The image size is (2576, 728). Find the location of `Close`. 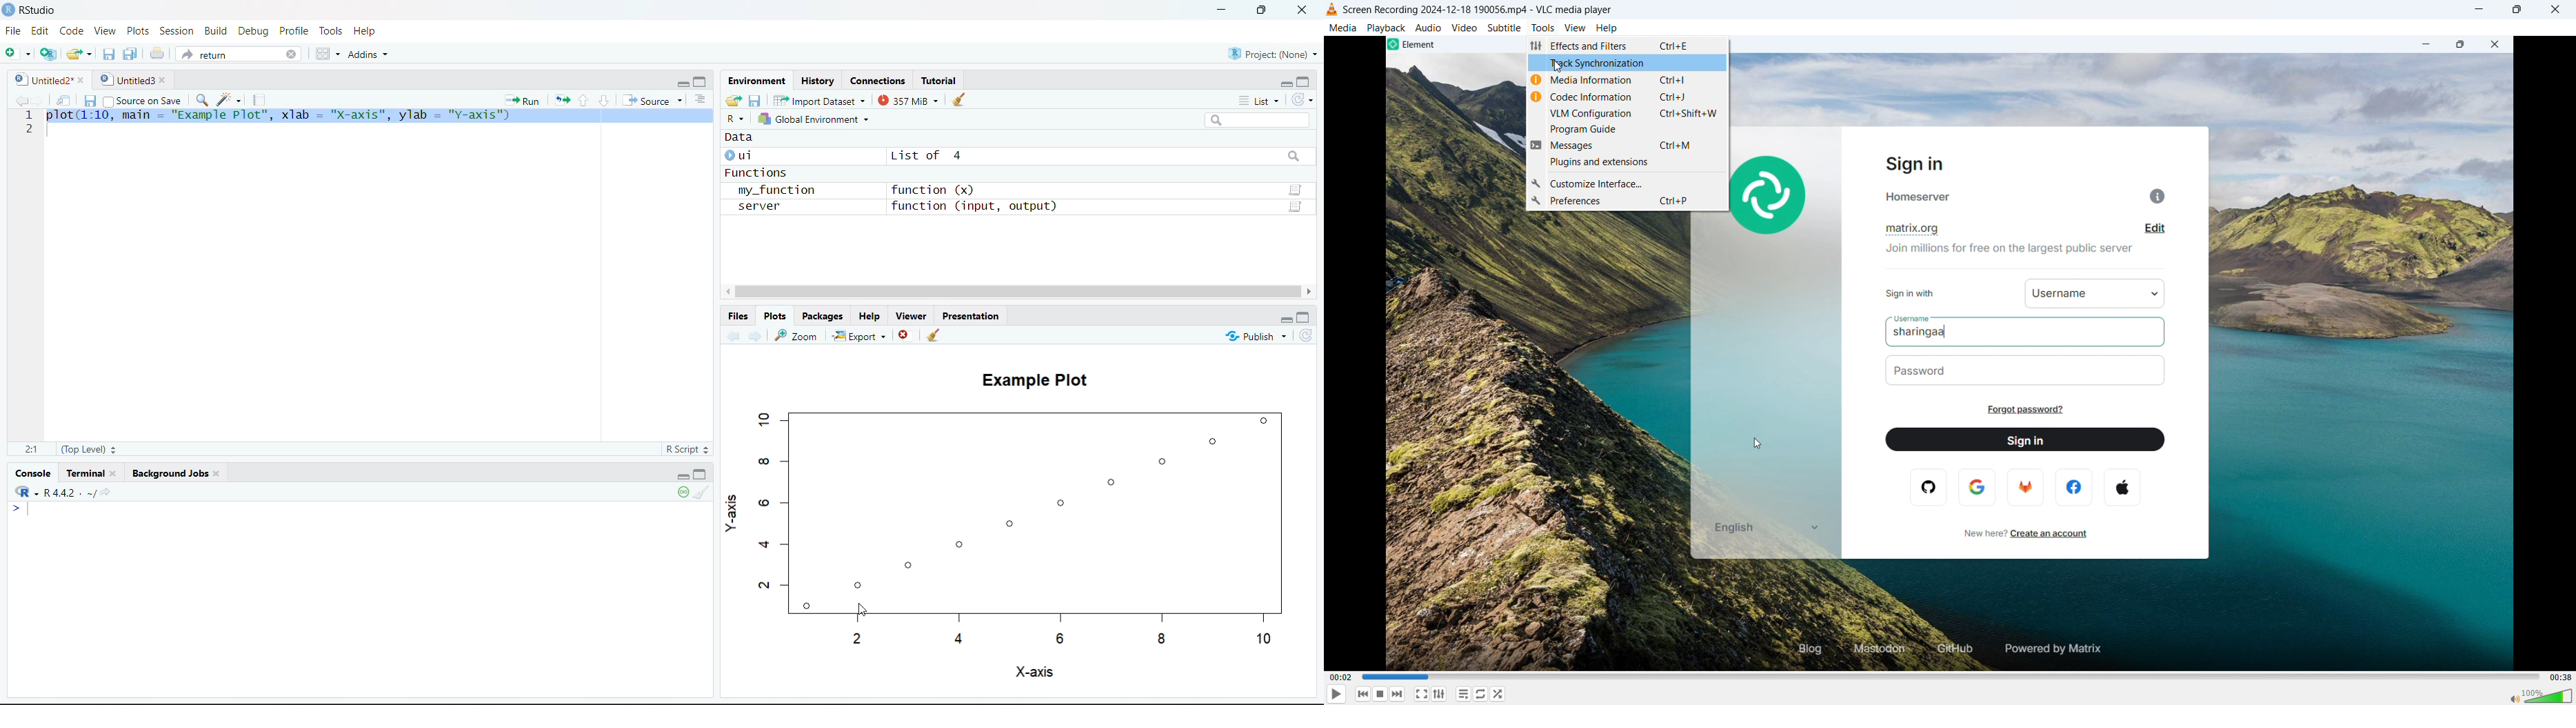

Close is located at coordinates (905, 335).